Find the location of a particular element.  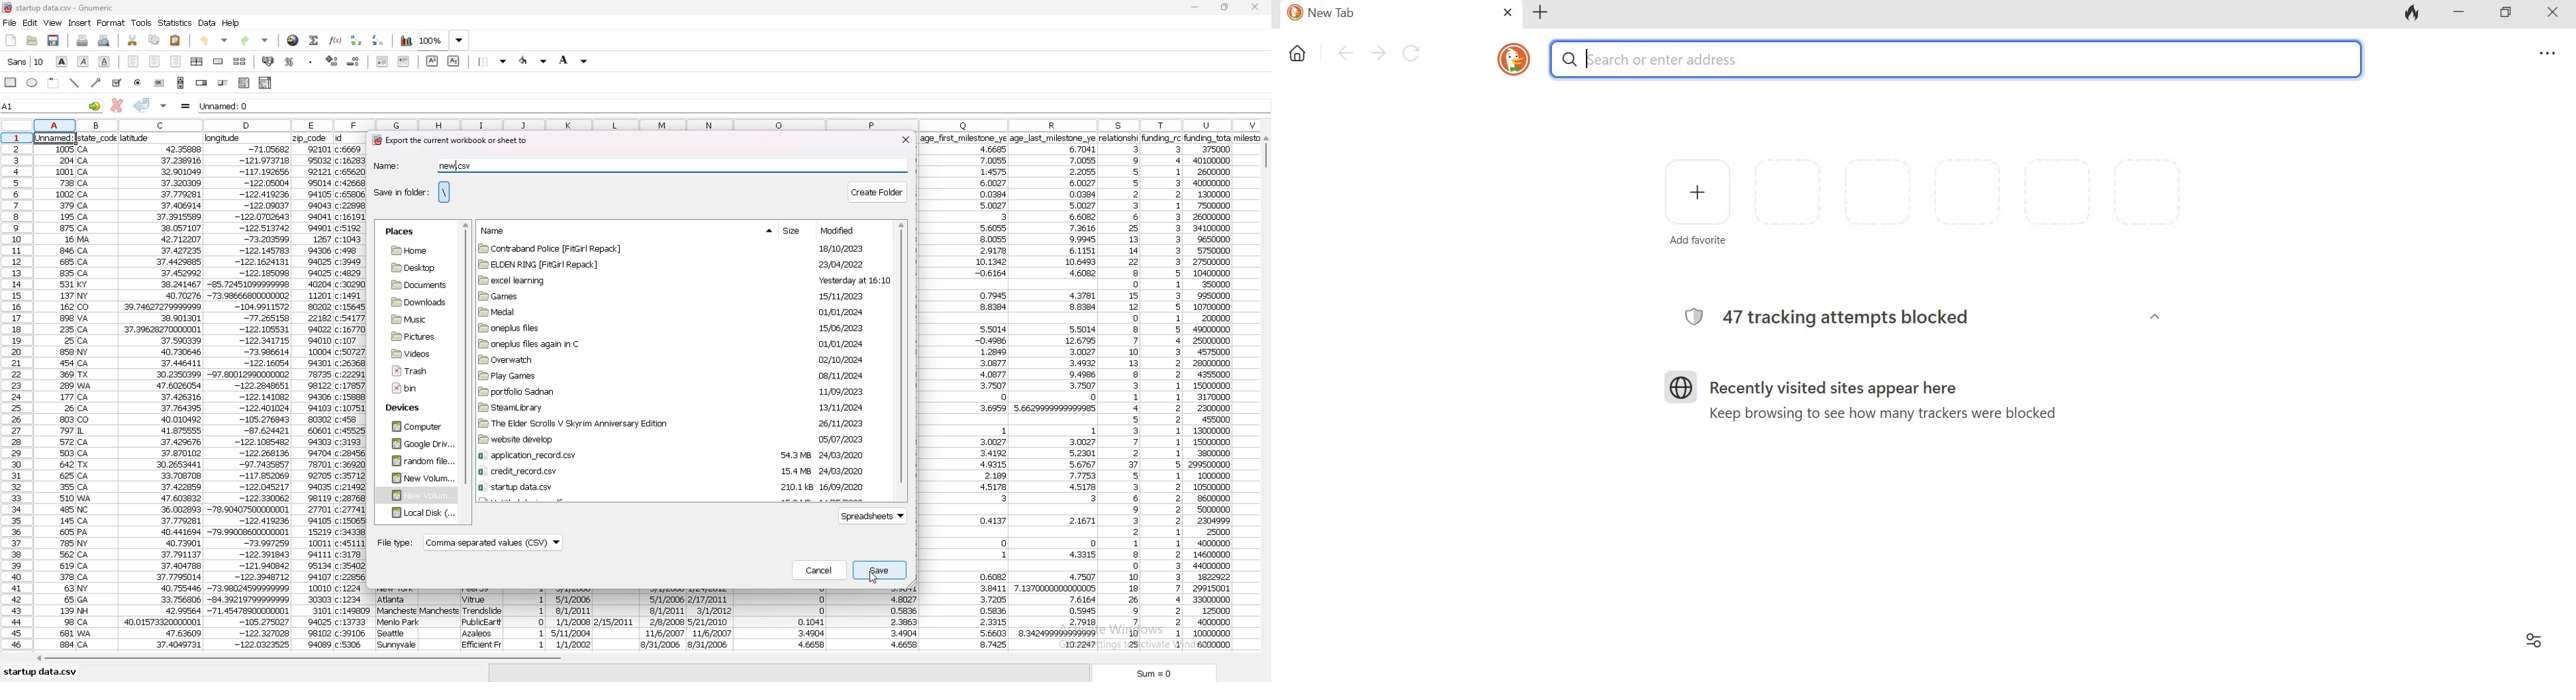

data is located at coordinates (480, 617).